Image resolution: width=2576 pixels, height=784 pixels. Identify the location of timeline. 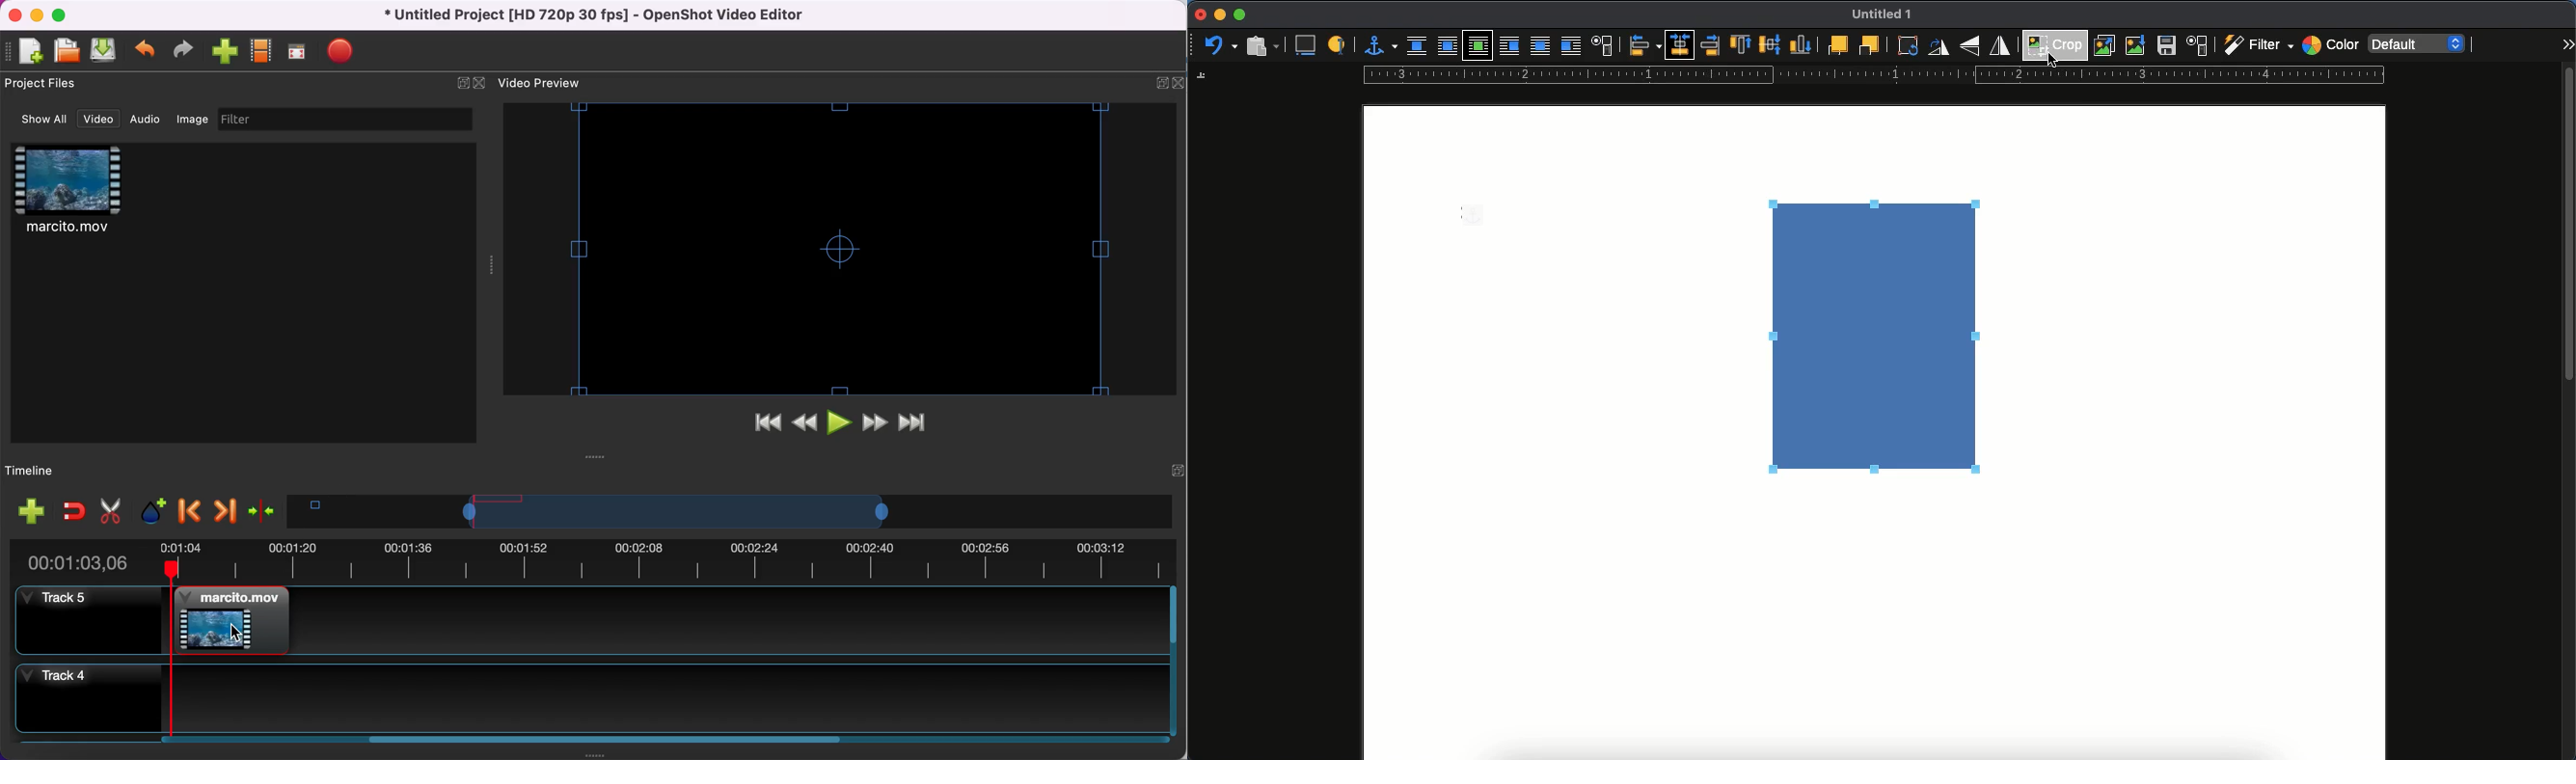
(678, 511).